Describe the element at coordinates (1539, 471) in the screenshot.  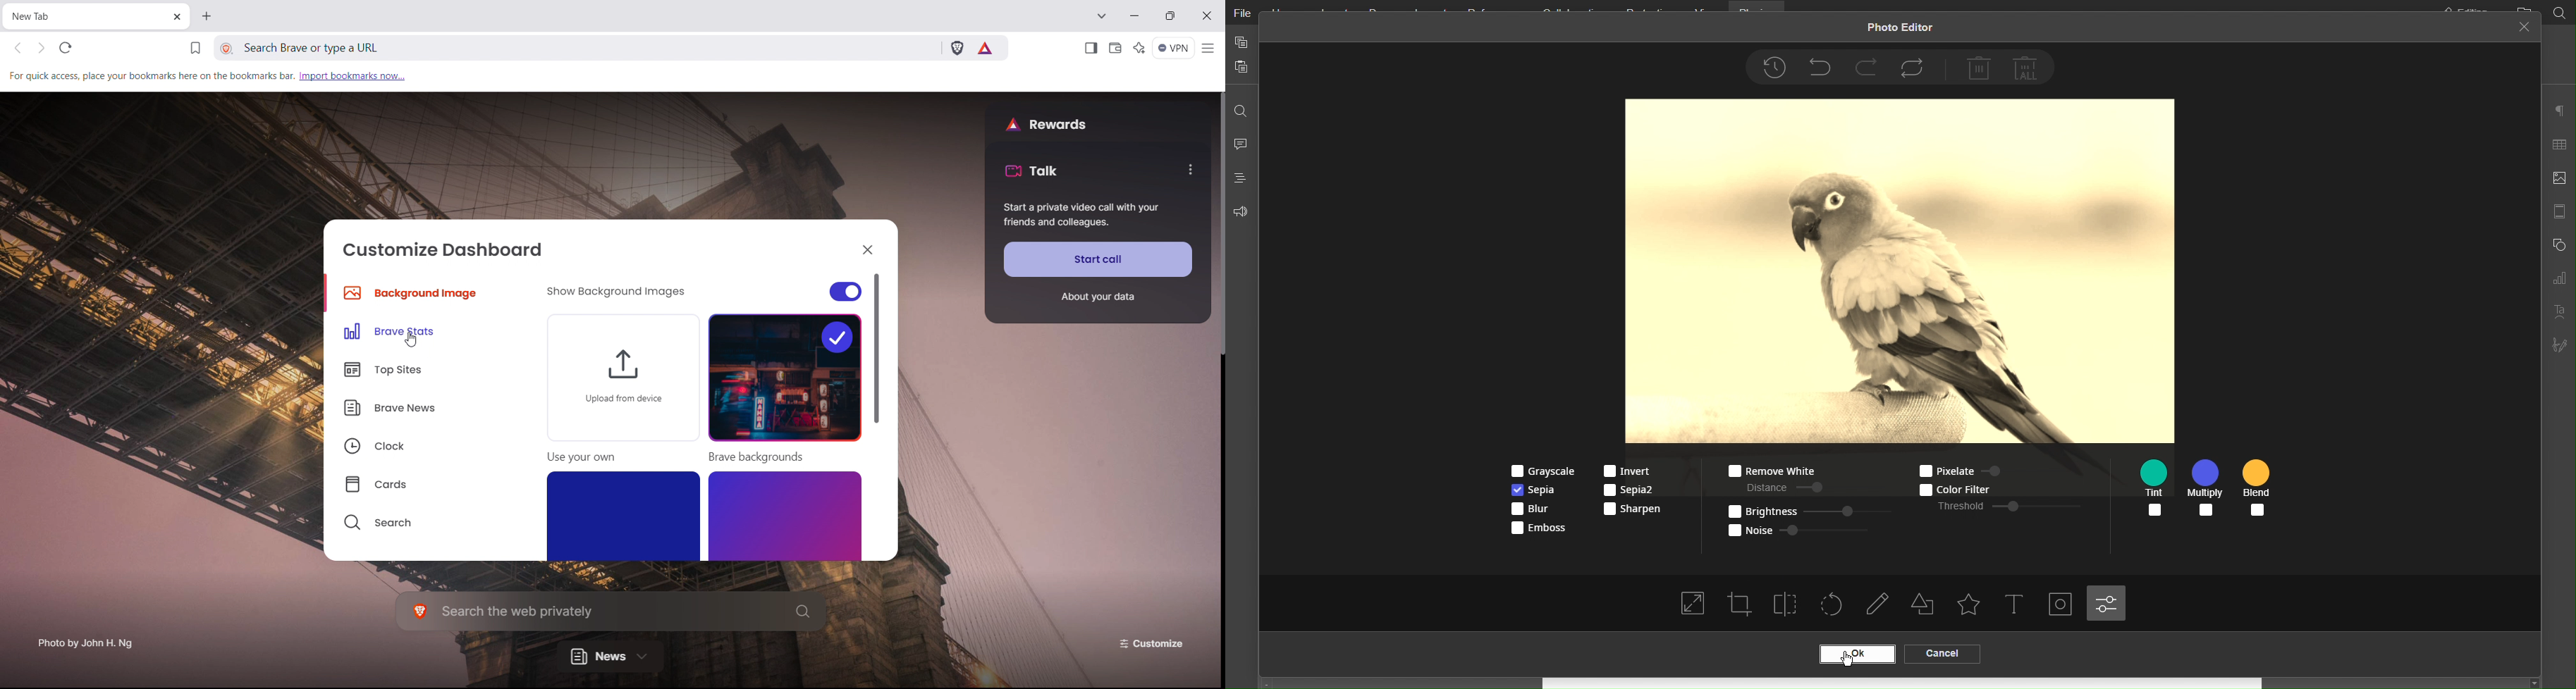
I see `Grayscale` at that location.